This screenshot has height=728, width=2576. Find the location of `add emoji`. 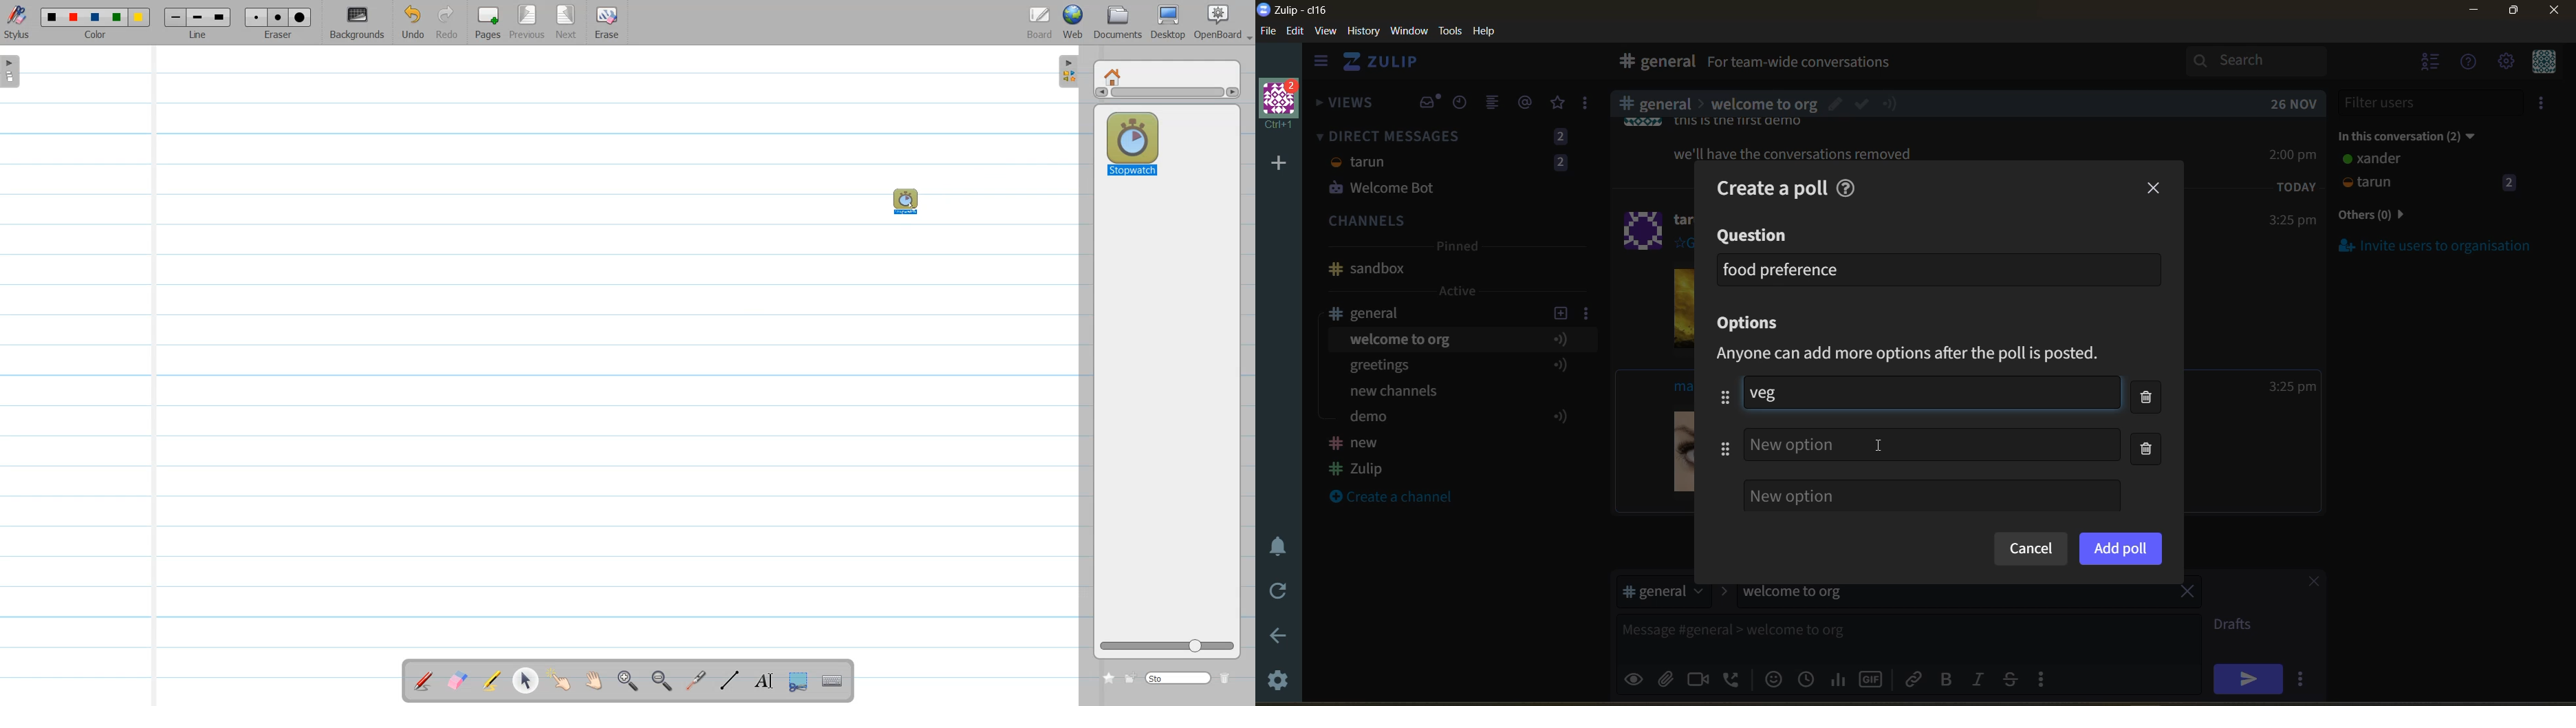

add emoji is located at coordinates (1772, 678).